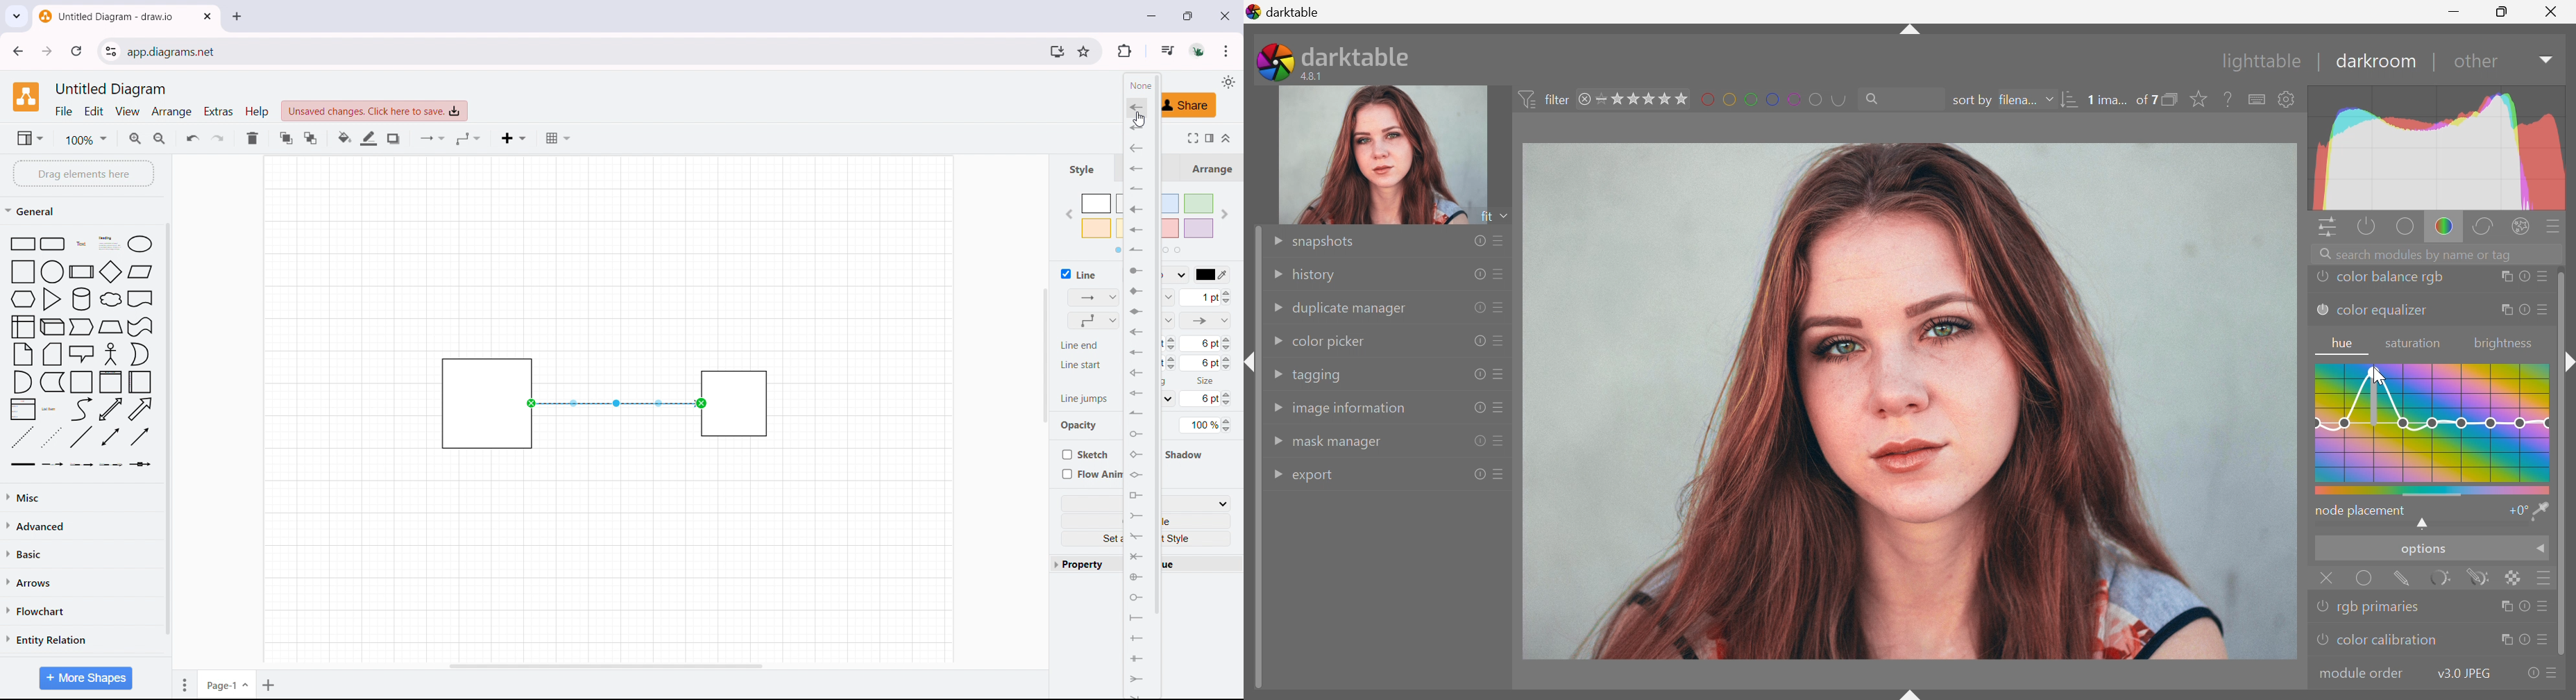  I want to click on waypoints, so click(468, 138).